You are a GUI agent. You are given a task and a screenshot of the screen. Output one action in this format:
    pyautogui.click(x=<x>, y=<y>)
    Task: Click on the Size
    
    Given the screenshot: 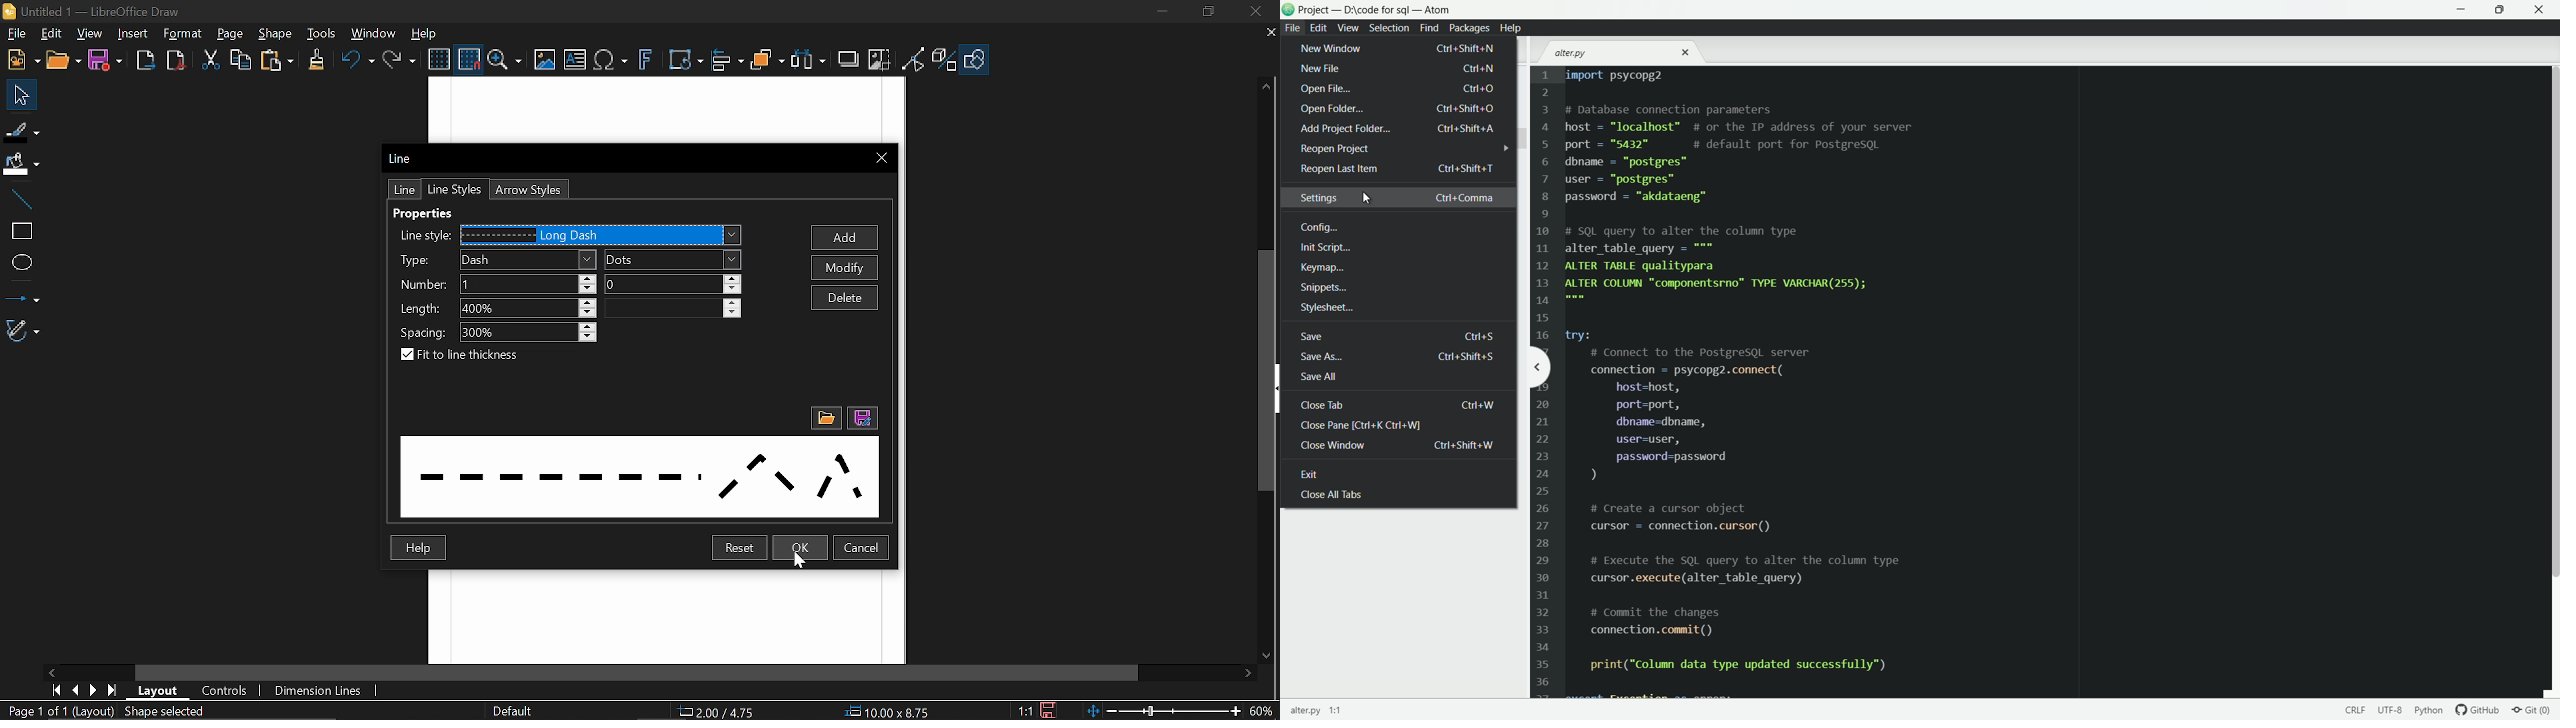 What is the action you would take?
    pyautogui.click(x=894, y=712)
    